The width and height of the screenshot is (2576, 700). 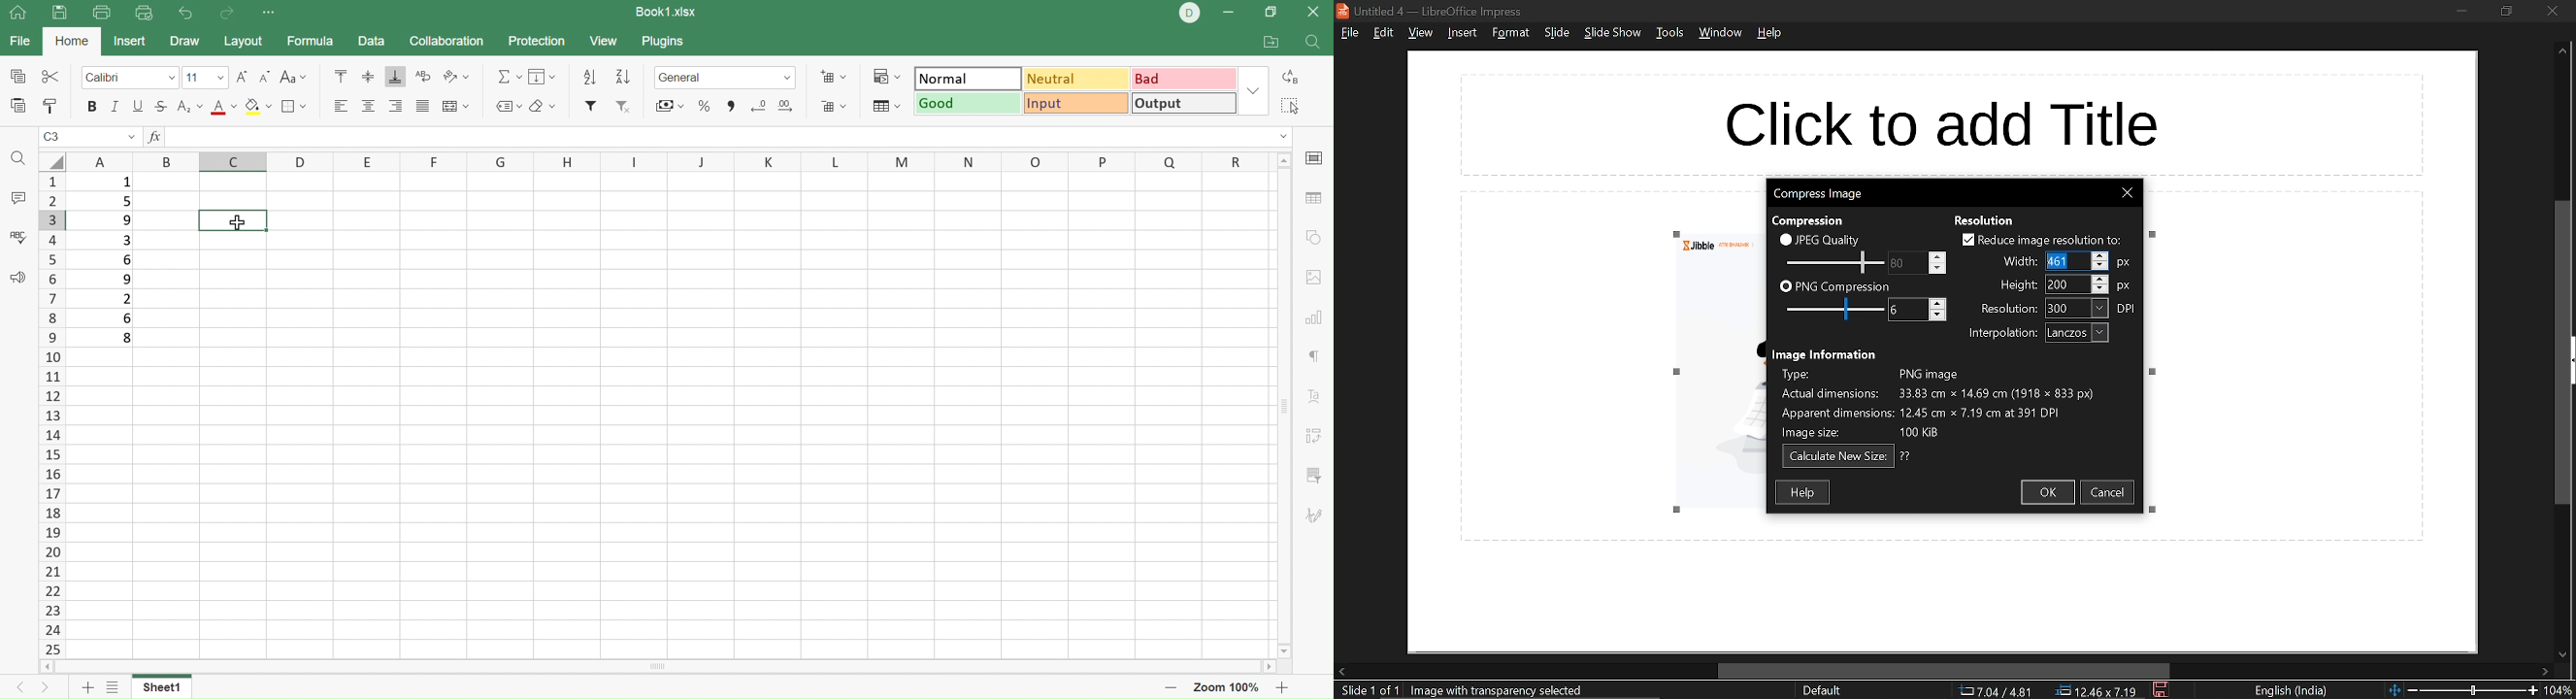 I want to click on 8, so click(x=127, y=339).